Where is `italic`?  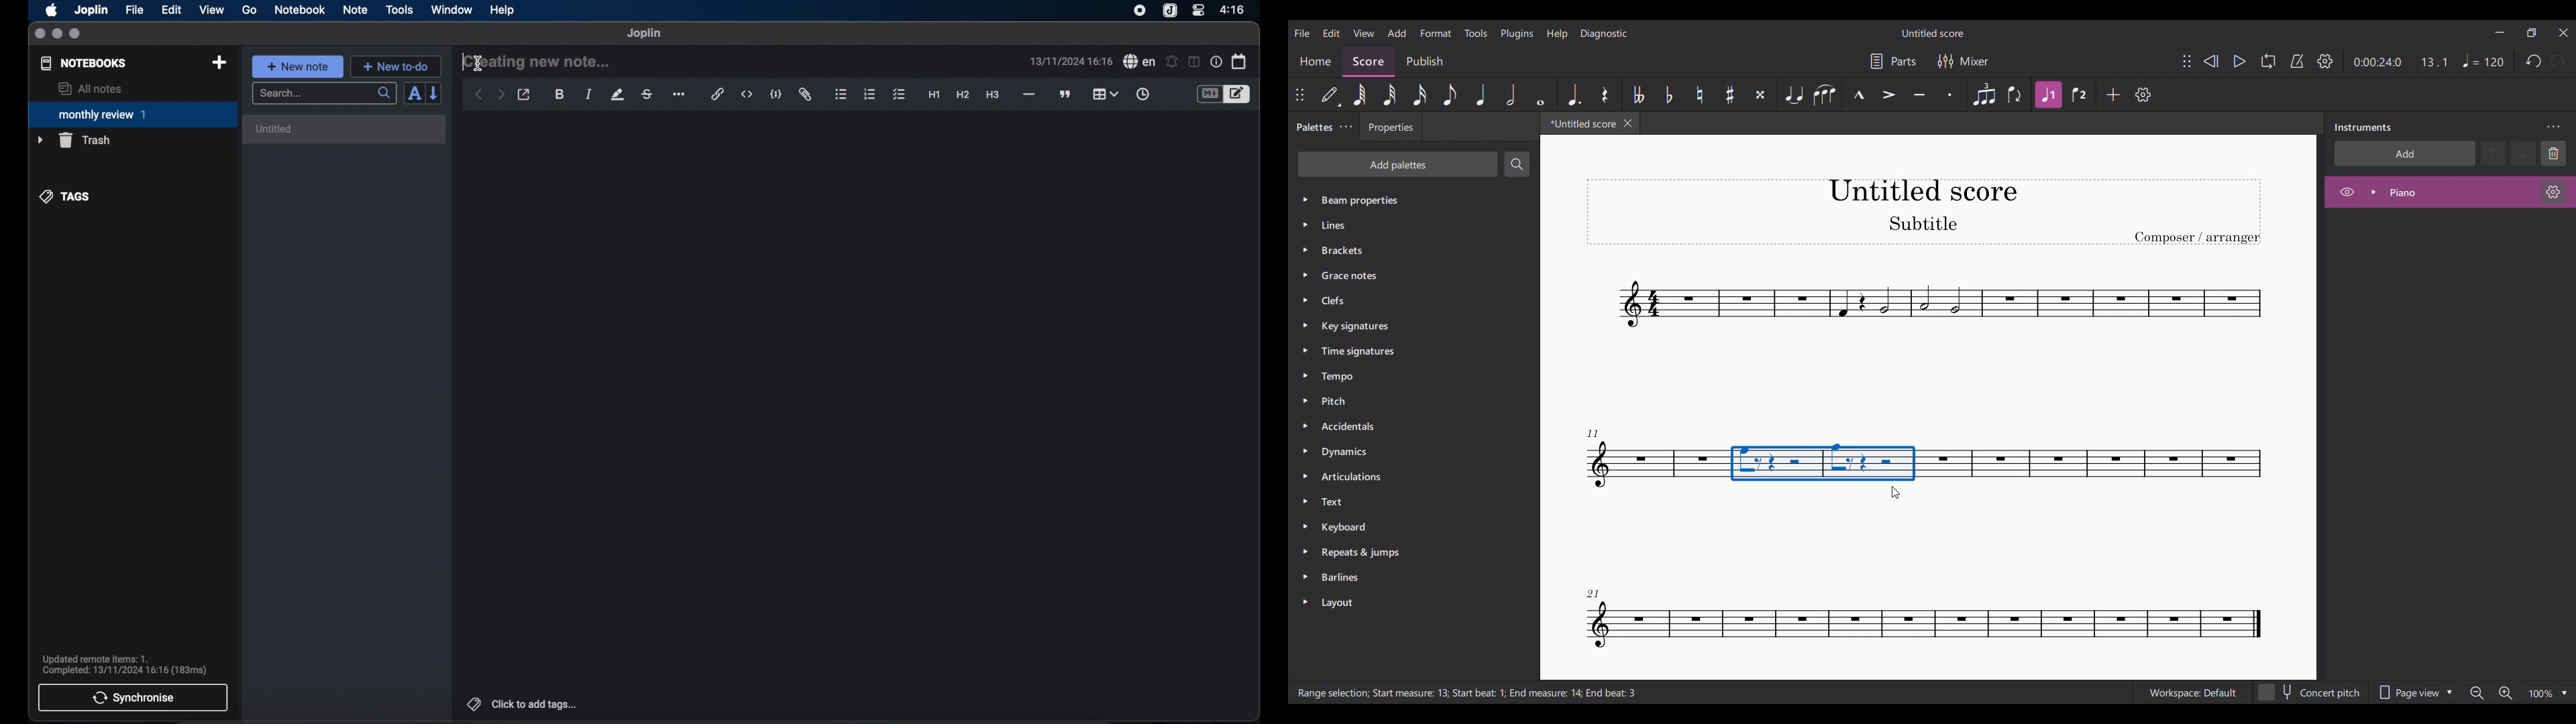
italic is located at coordinates (589, 94).